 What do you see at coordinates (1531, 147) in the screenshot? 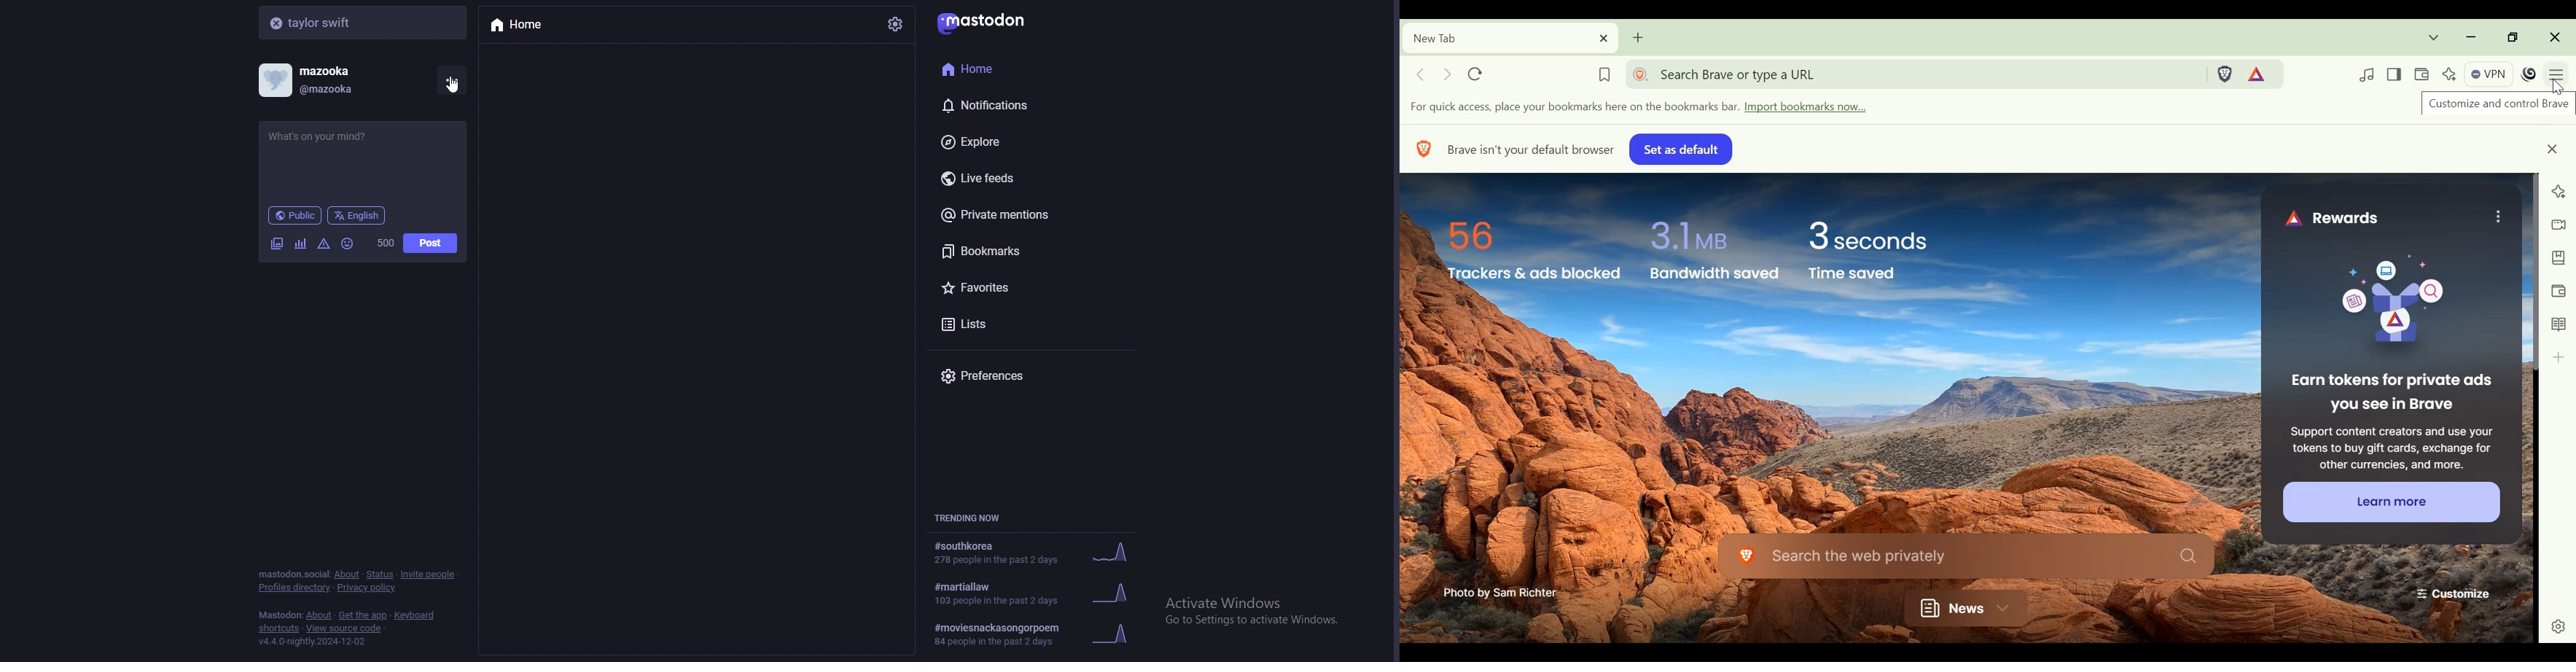
I see `Brave isn't your default browser` at bounding box center [1531, 147].